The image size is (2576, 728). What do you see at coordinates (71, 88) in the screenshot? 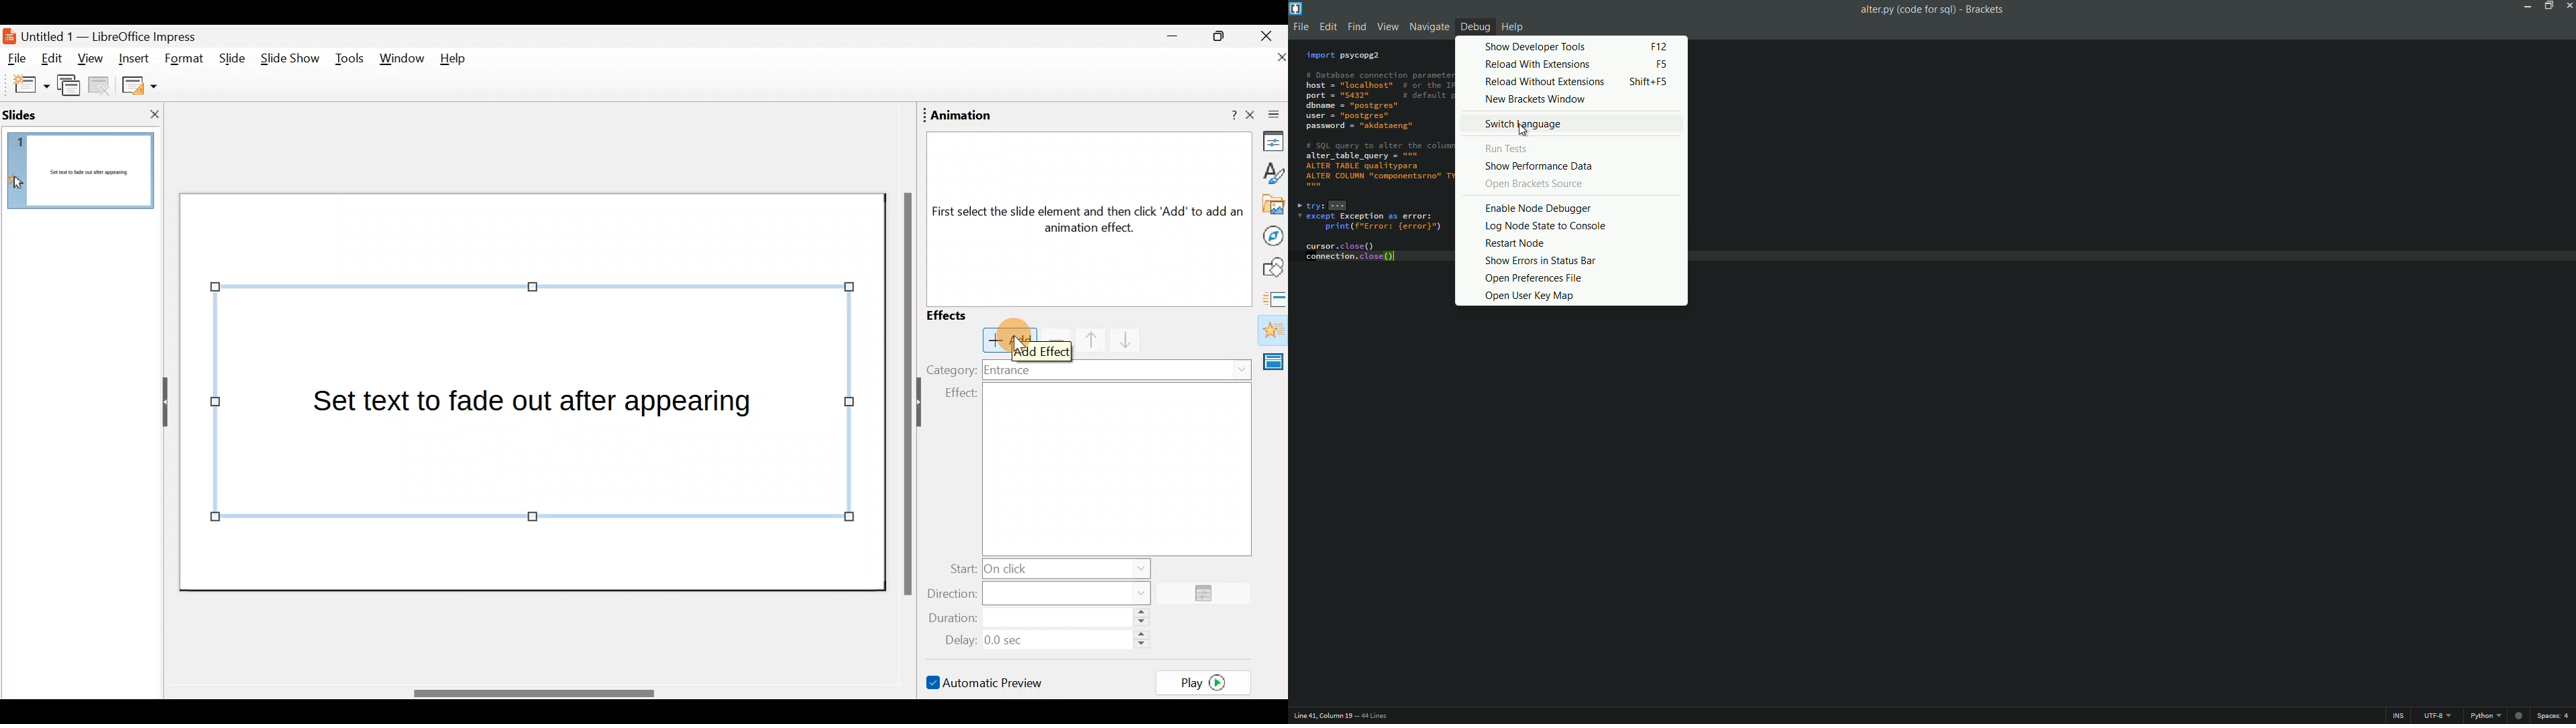
I see `Duplicate slide` at bounding box center [71, 88].